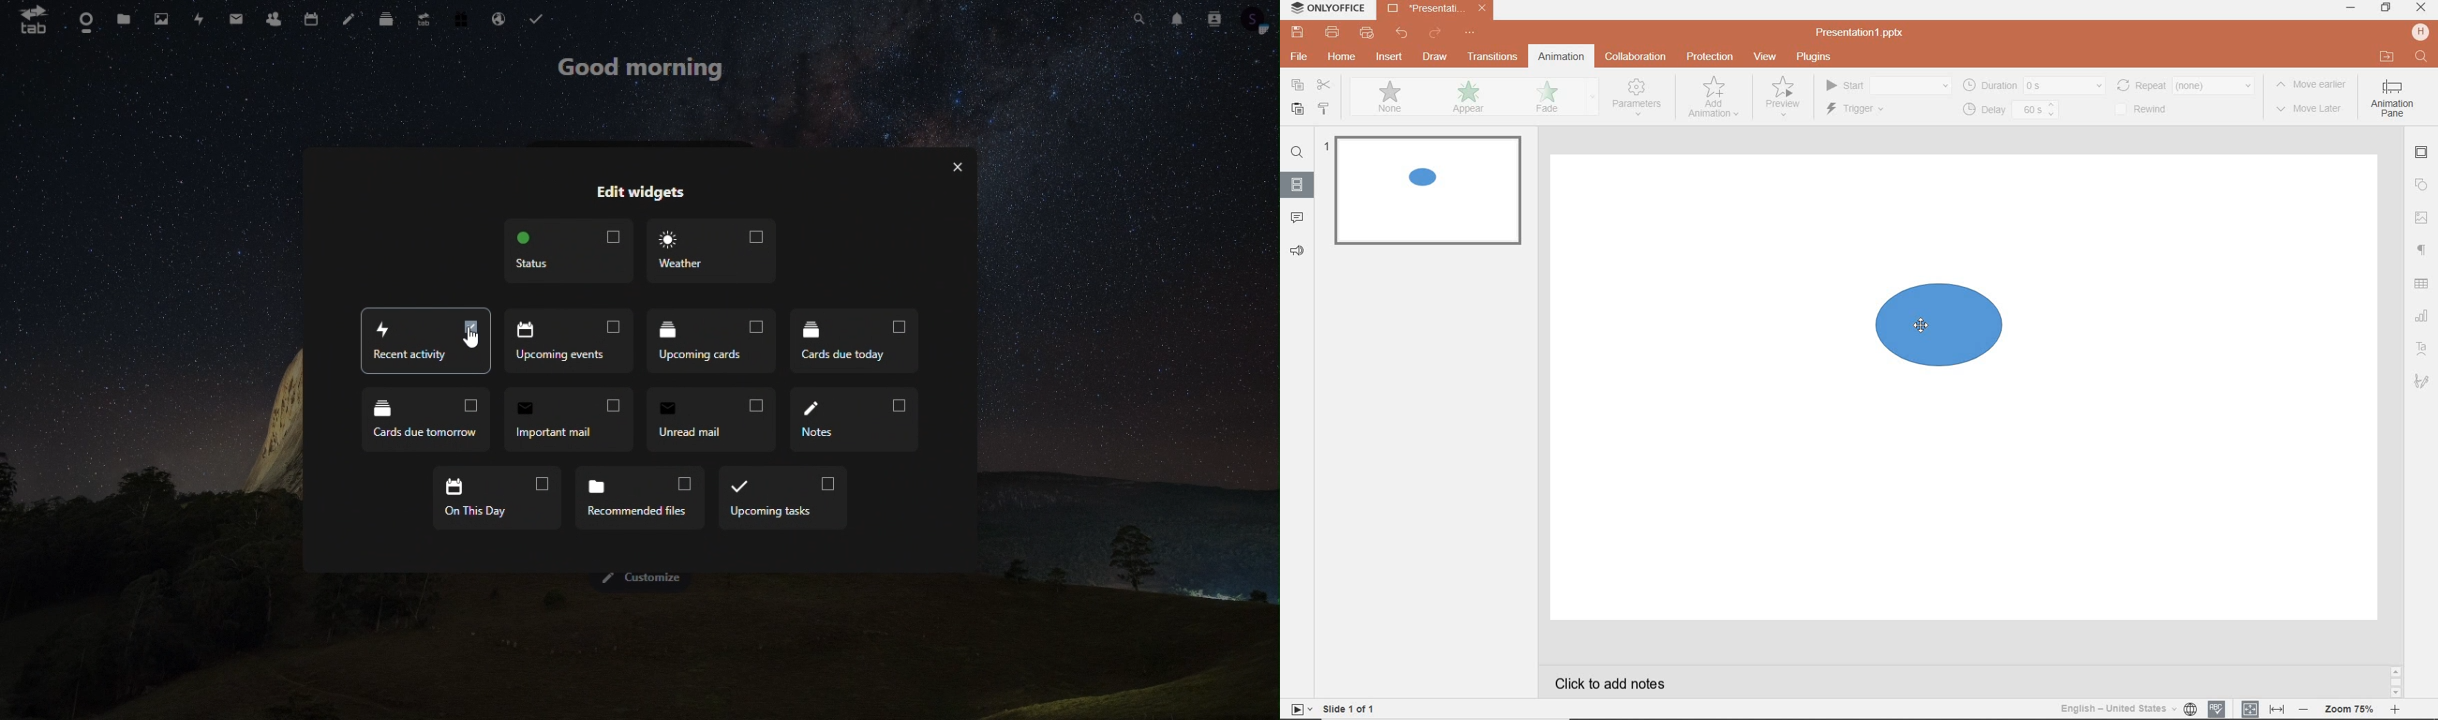  I want to click on protection, so click(1709, 56).